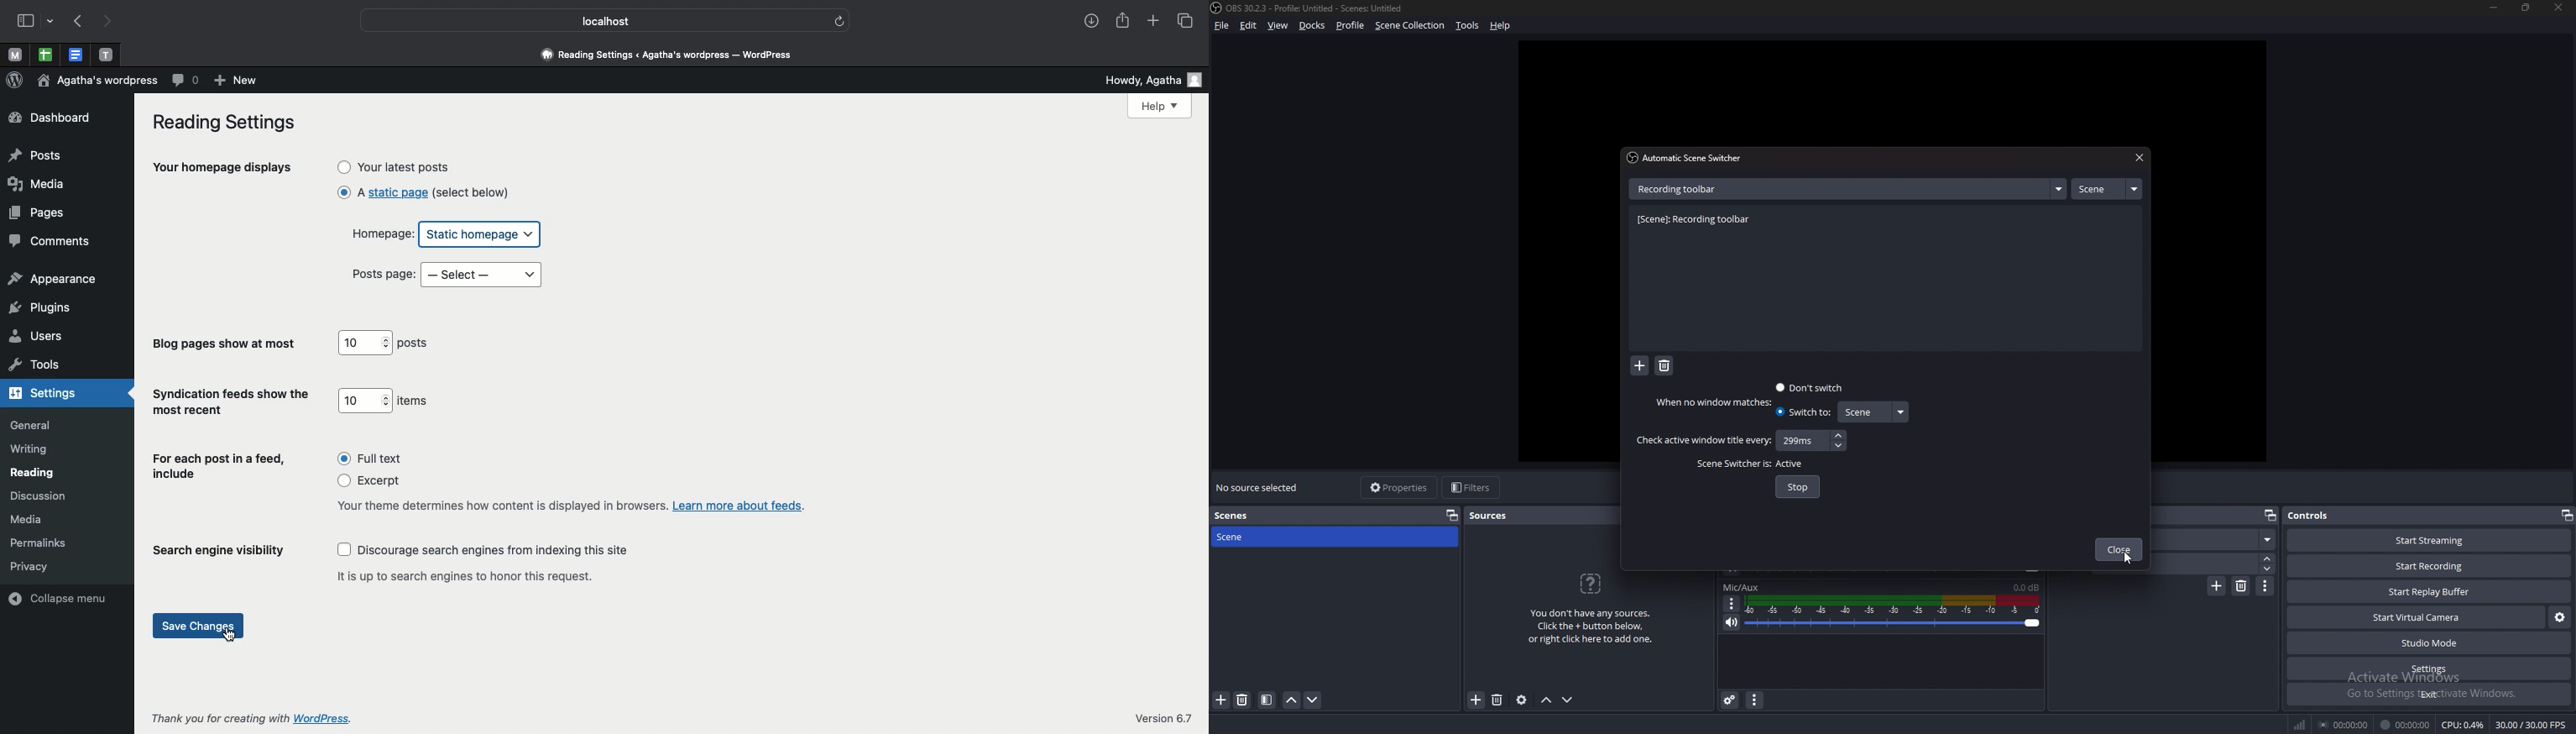 The height and width of the screenshot is (756, 2576). What do you see at coordinates (1568, 701) in the screenshot?
I see `move source down` at bounding box center [1568, 701].